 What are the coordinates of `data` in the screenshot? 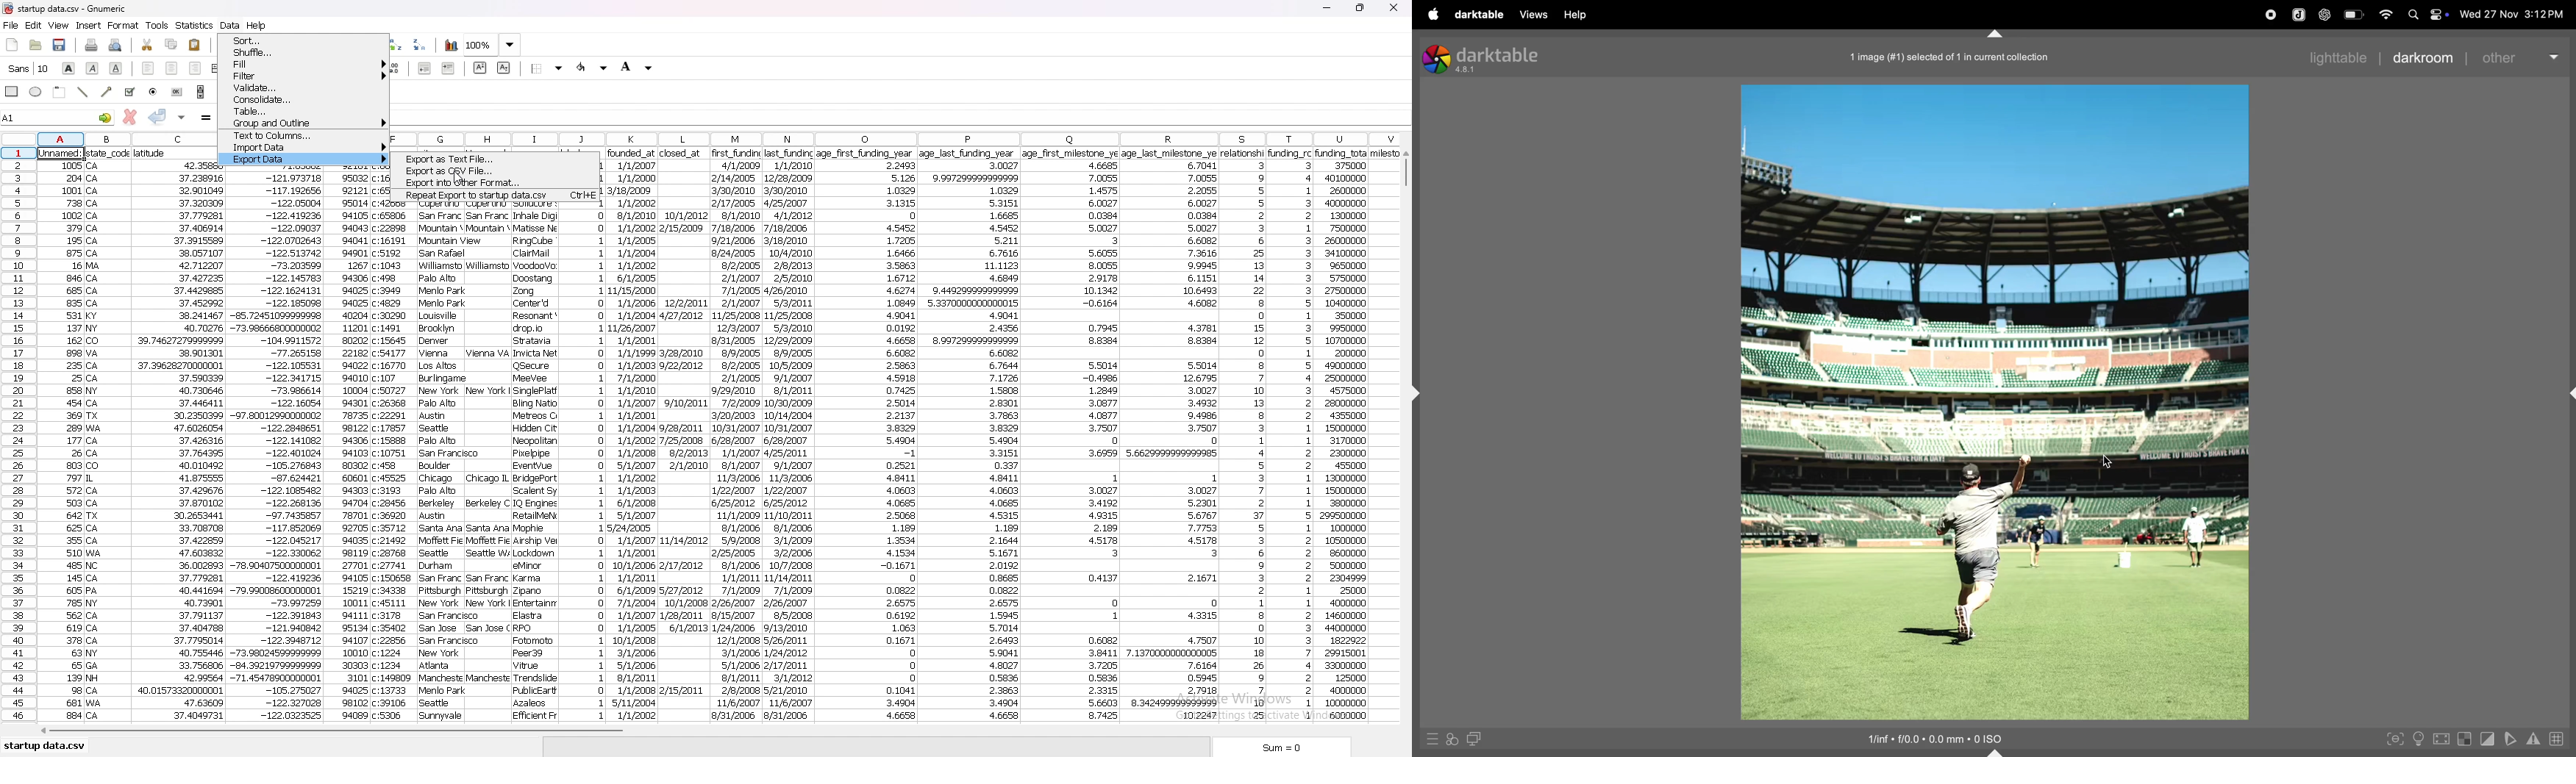 It's located at (971, 437).